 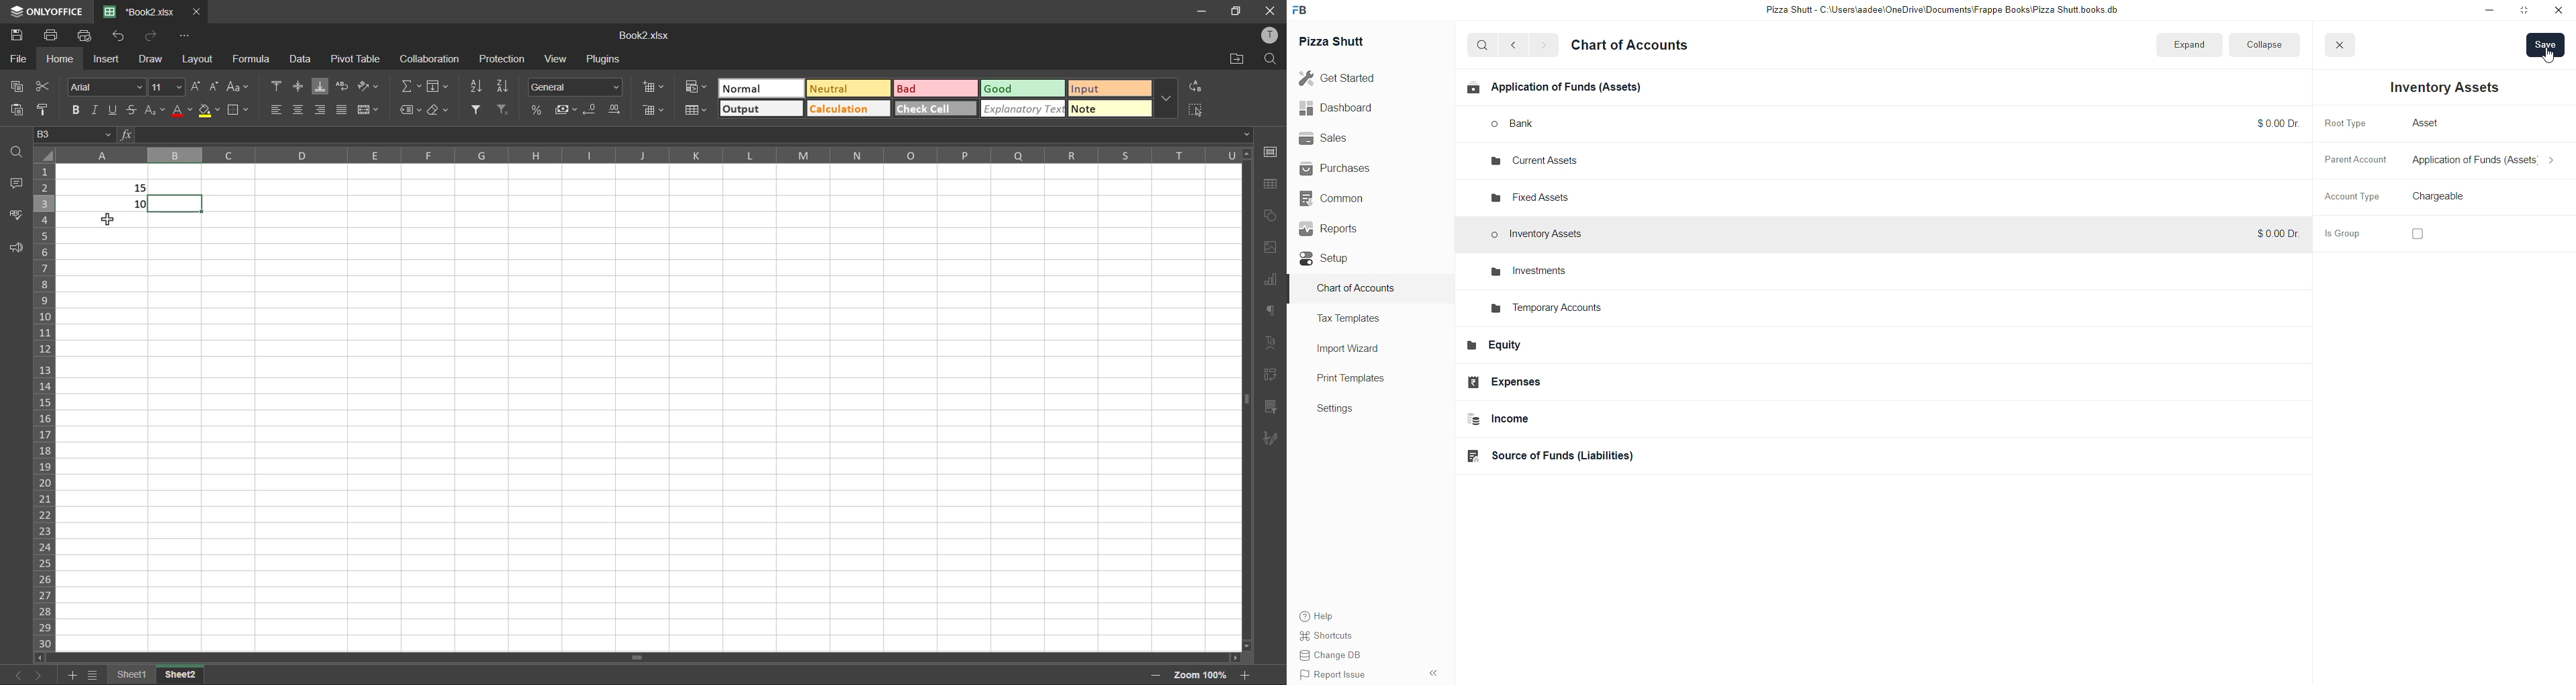 I want to click on search, so click(x=1483, y=46).